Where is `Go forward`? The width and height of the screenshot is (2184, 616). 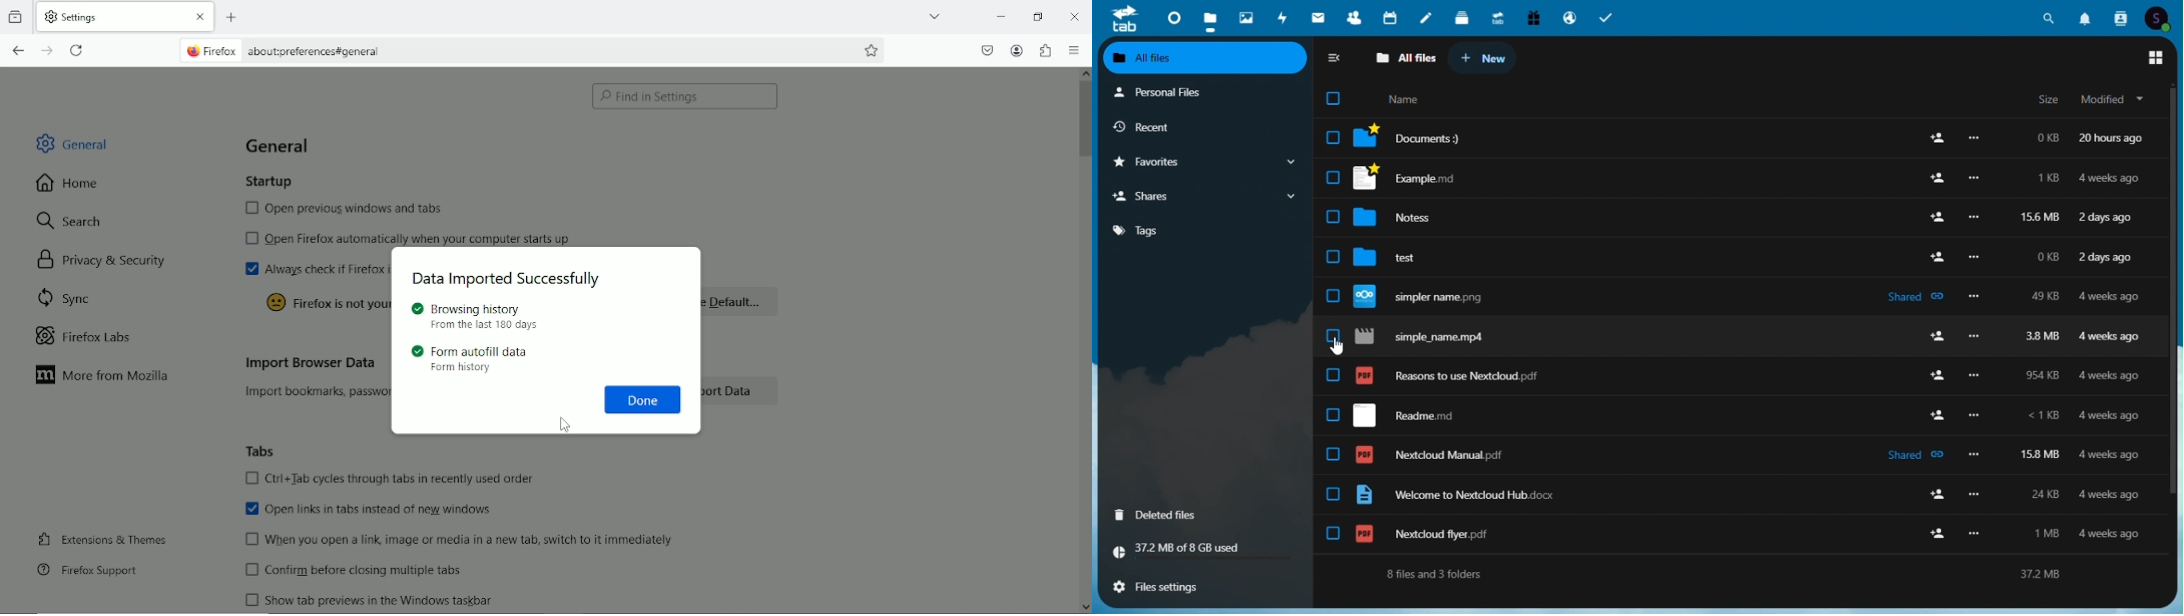 Go forward is located at coordinates (45, 51).